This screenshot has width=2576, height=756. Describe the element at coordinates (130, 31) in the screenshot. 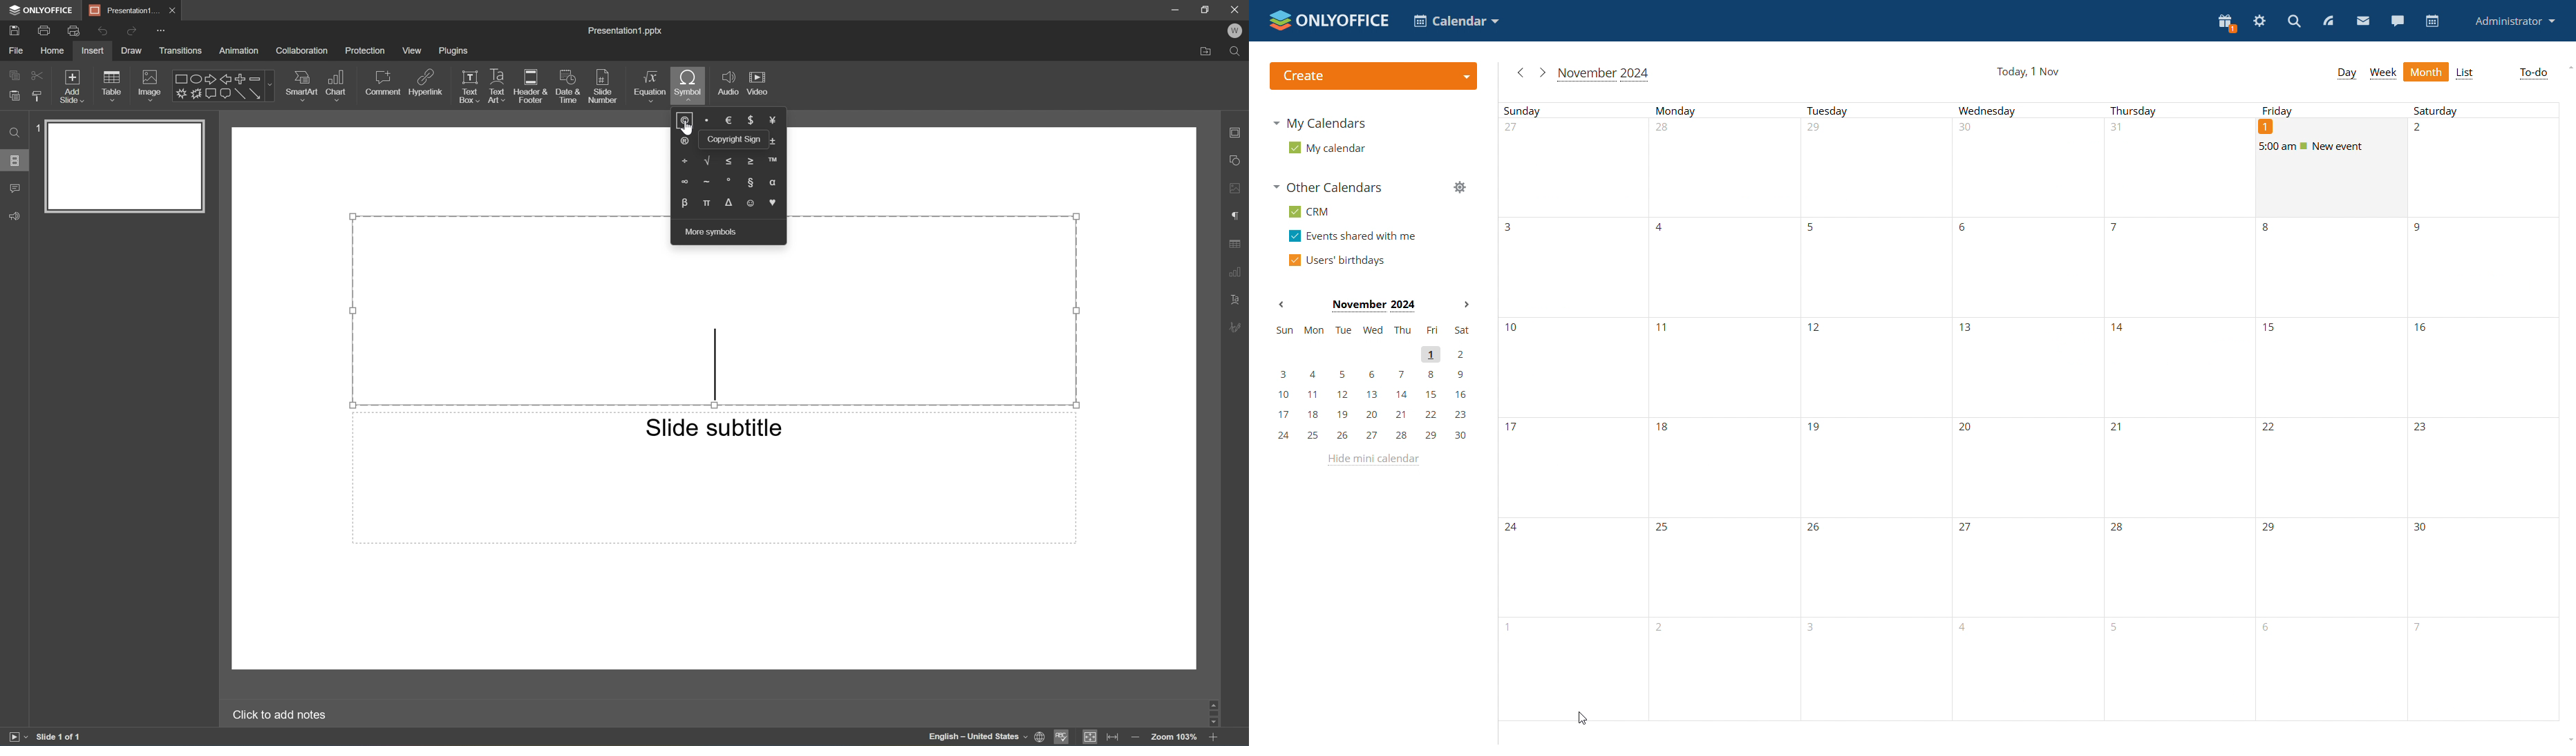

I see `Redo` at that location.